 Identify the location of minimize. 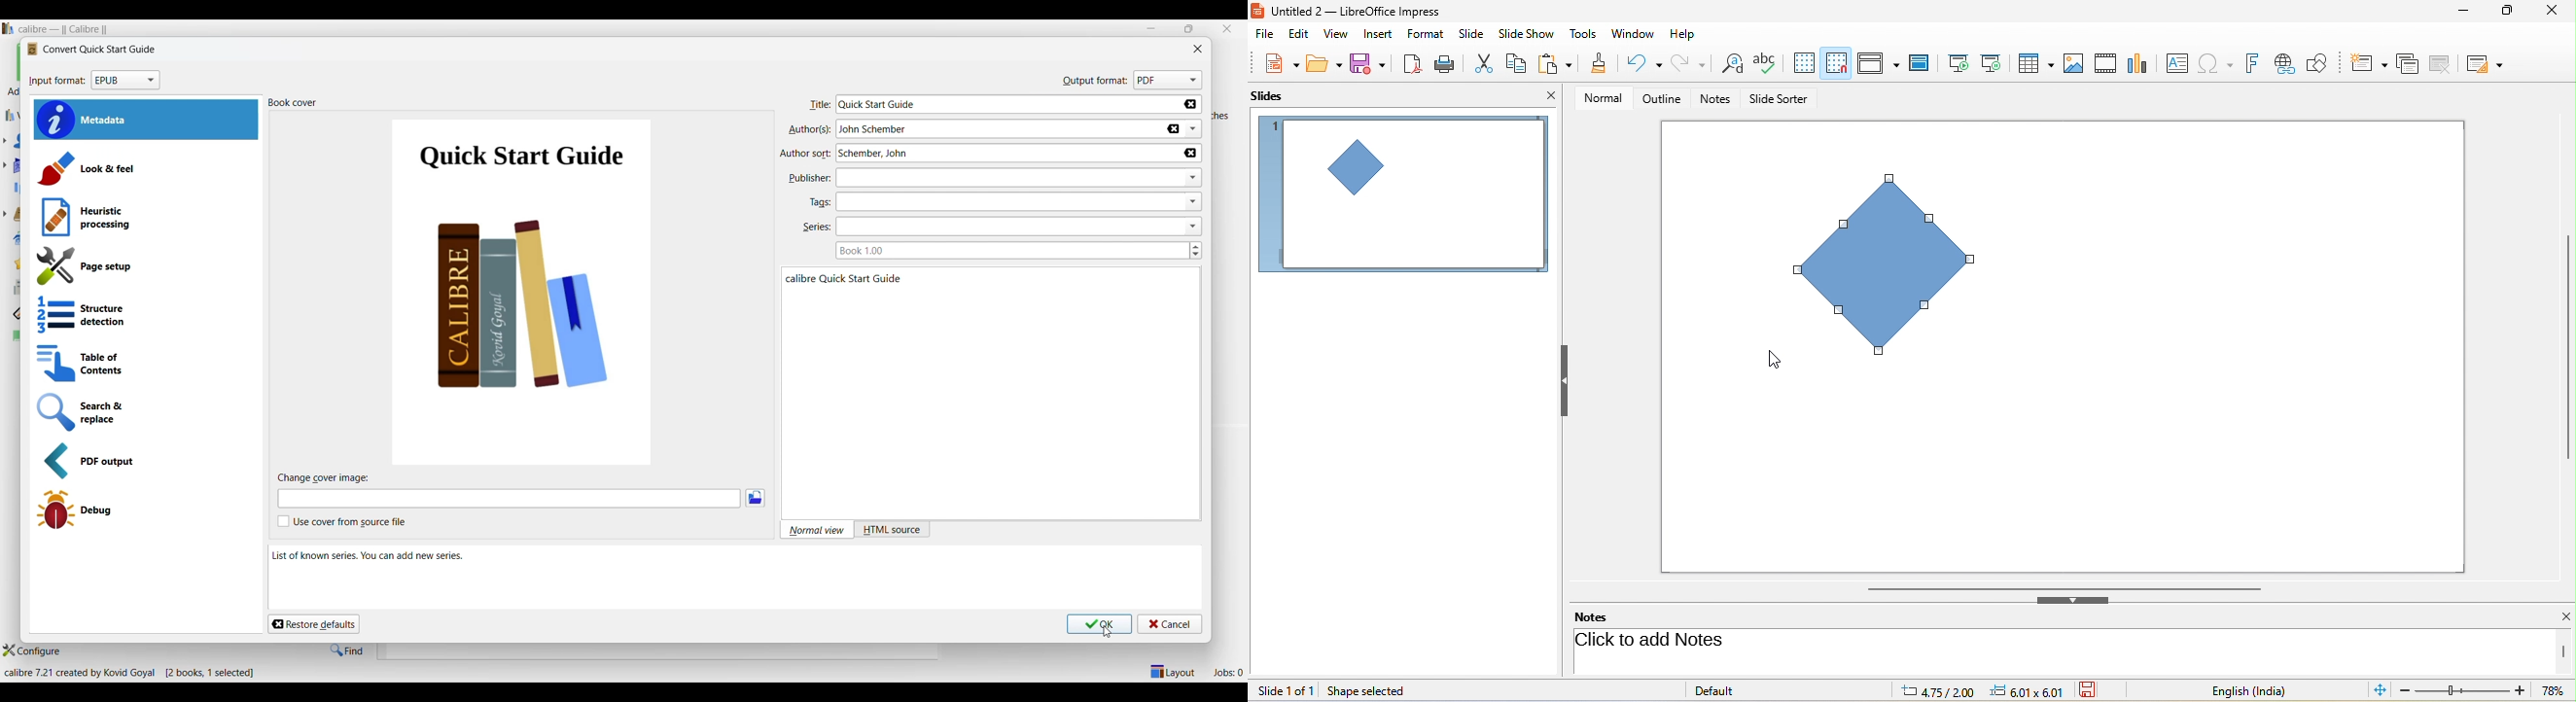
(2459, 14).